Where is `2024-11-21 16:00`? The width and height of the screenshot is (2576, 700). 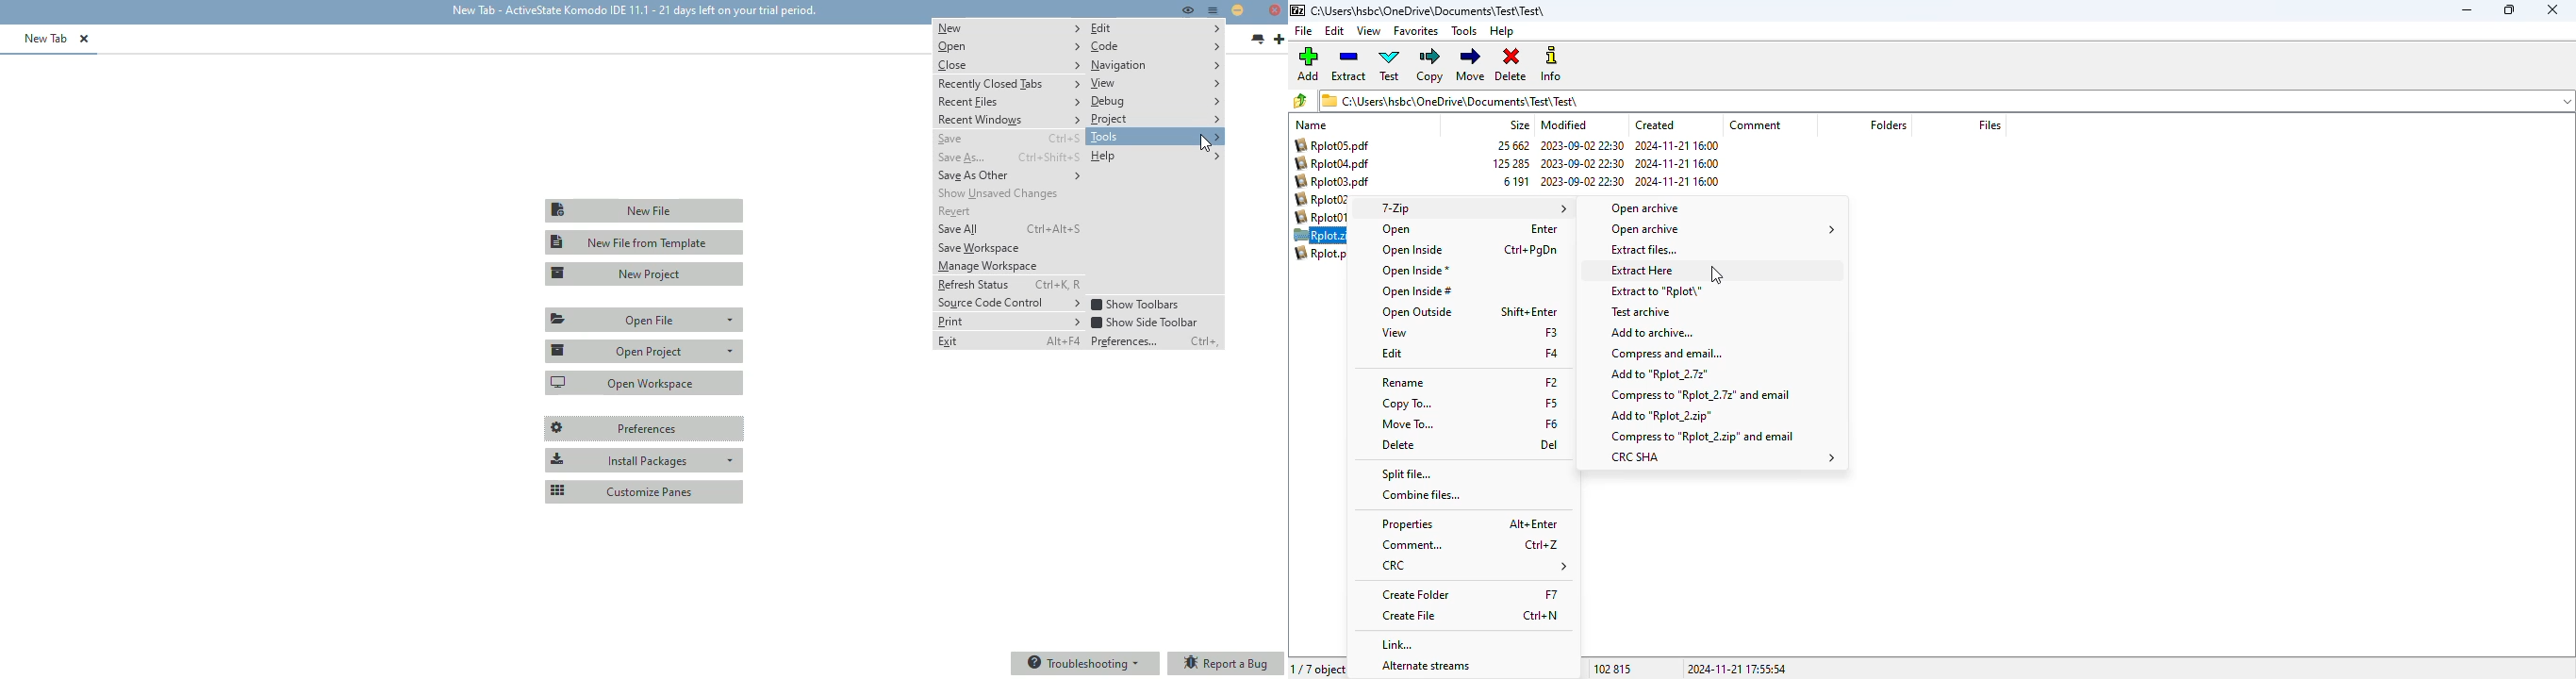 2024-11-21 16:00 is located at coordinates (1677, 181).